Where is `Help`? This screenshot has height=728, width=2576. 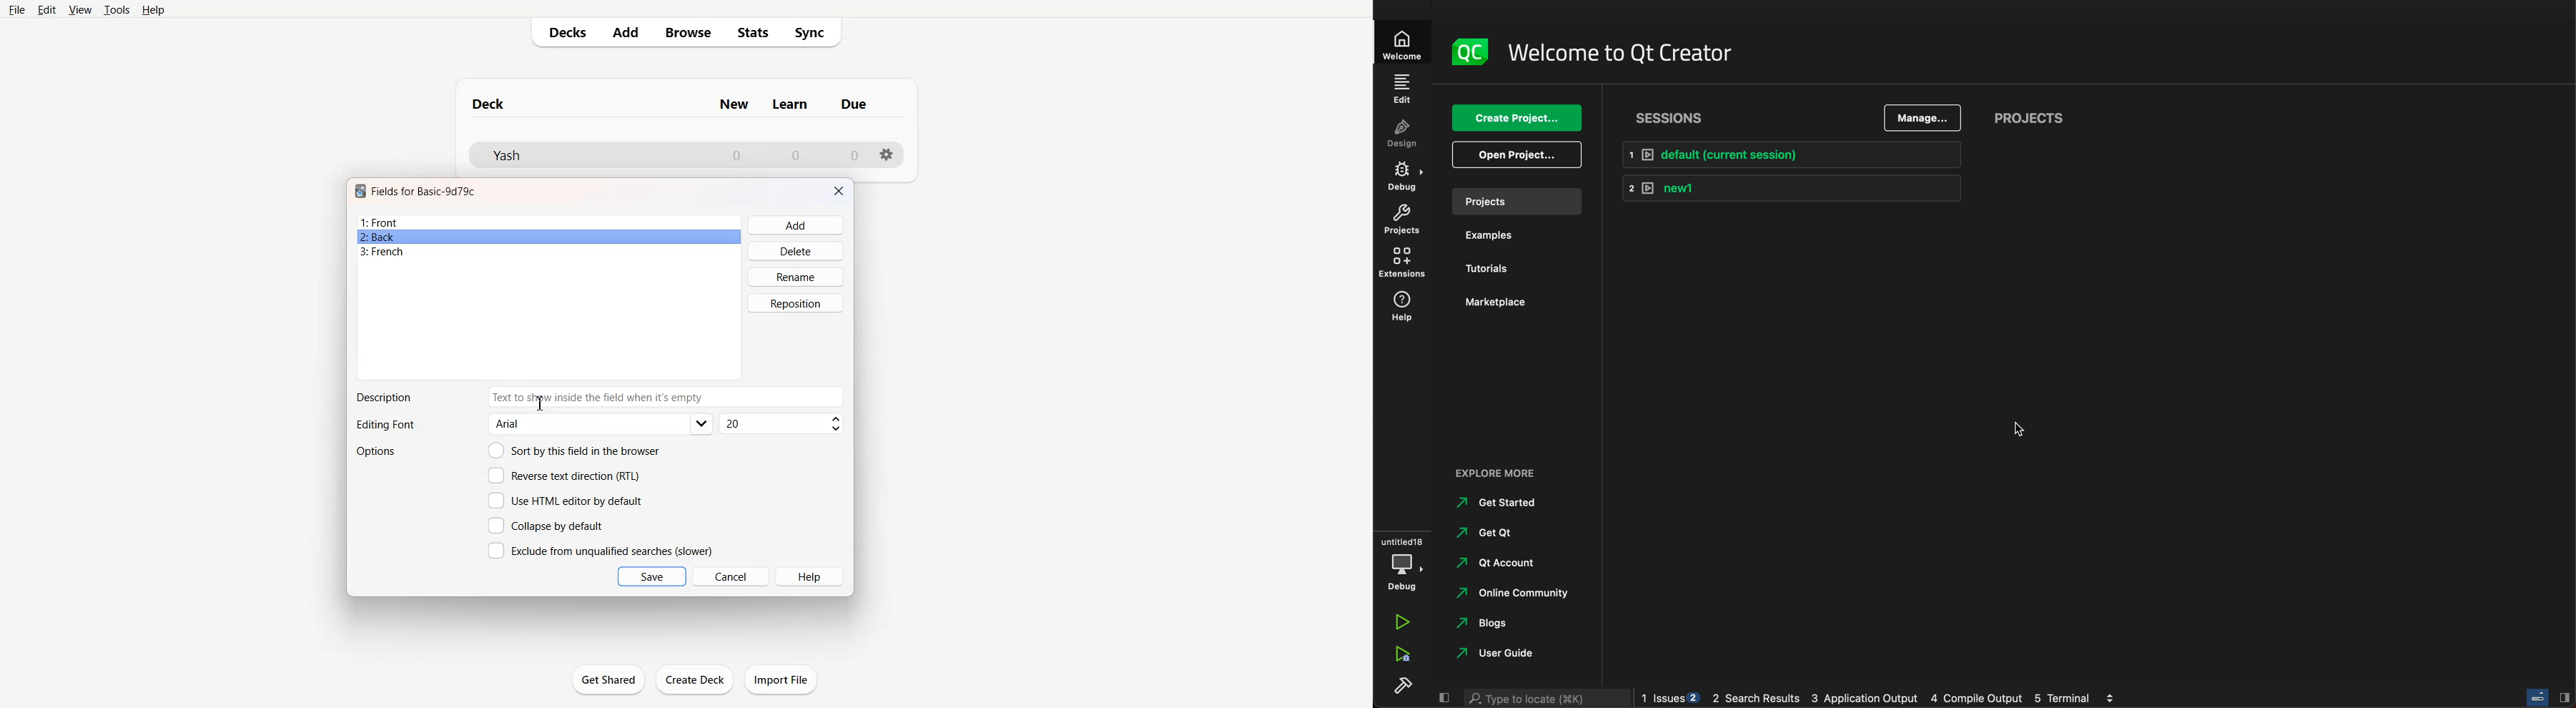
Help is located at coordinates (811, 576).